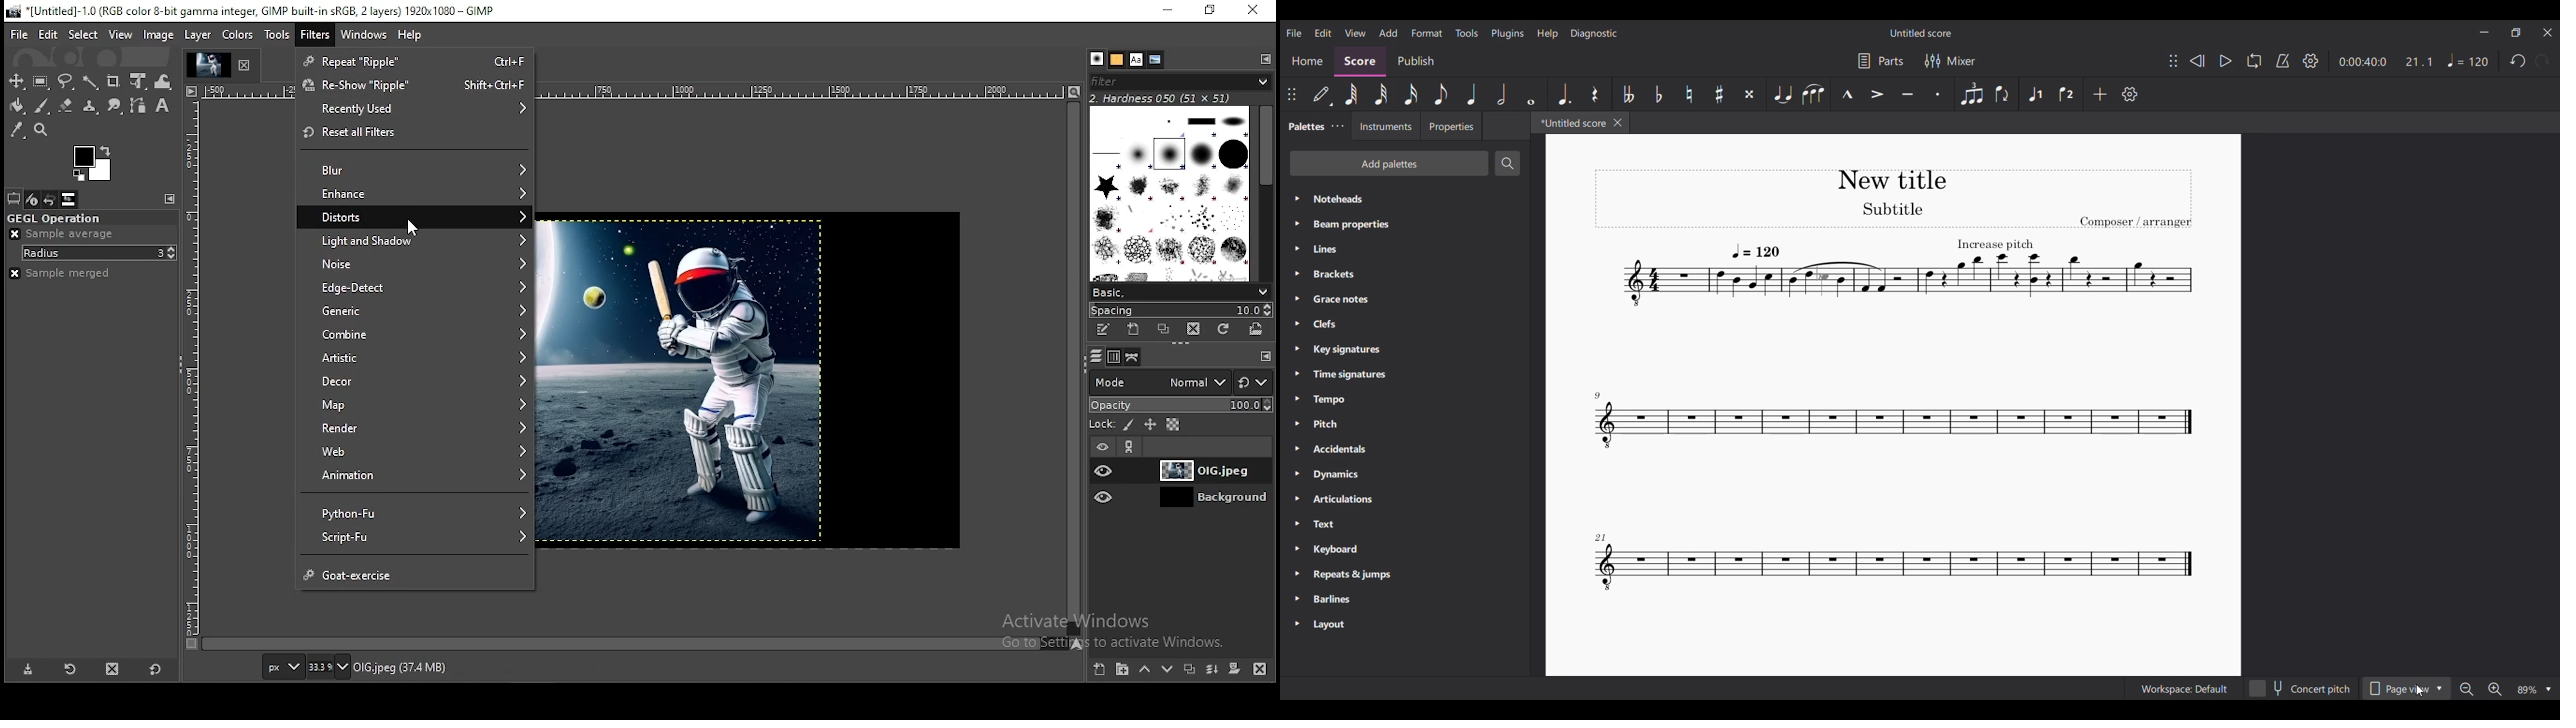 The width and height of the screenshot is (2576, 728). I want to click on Tie, so click(1781, 94).